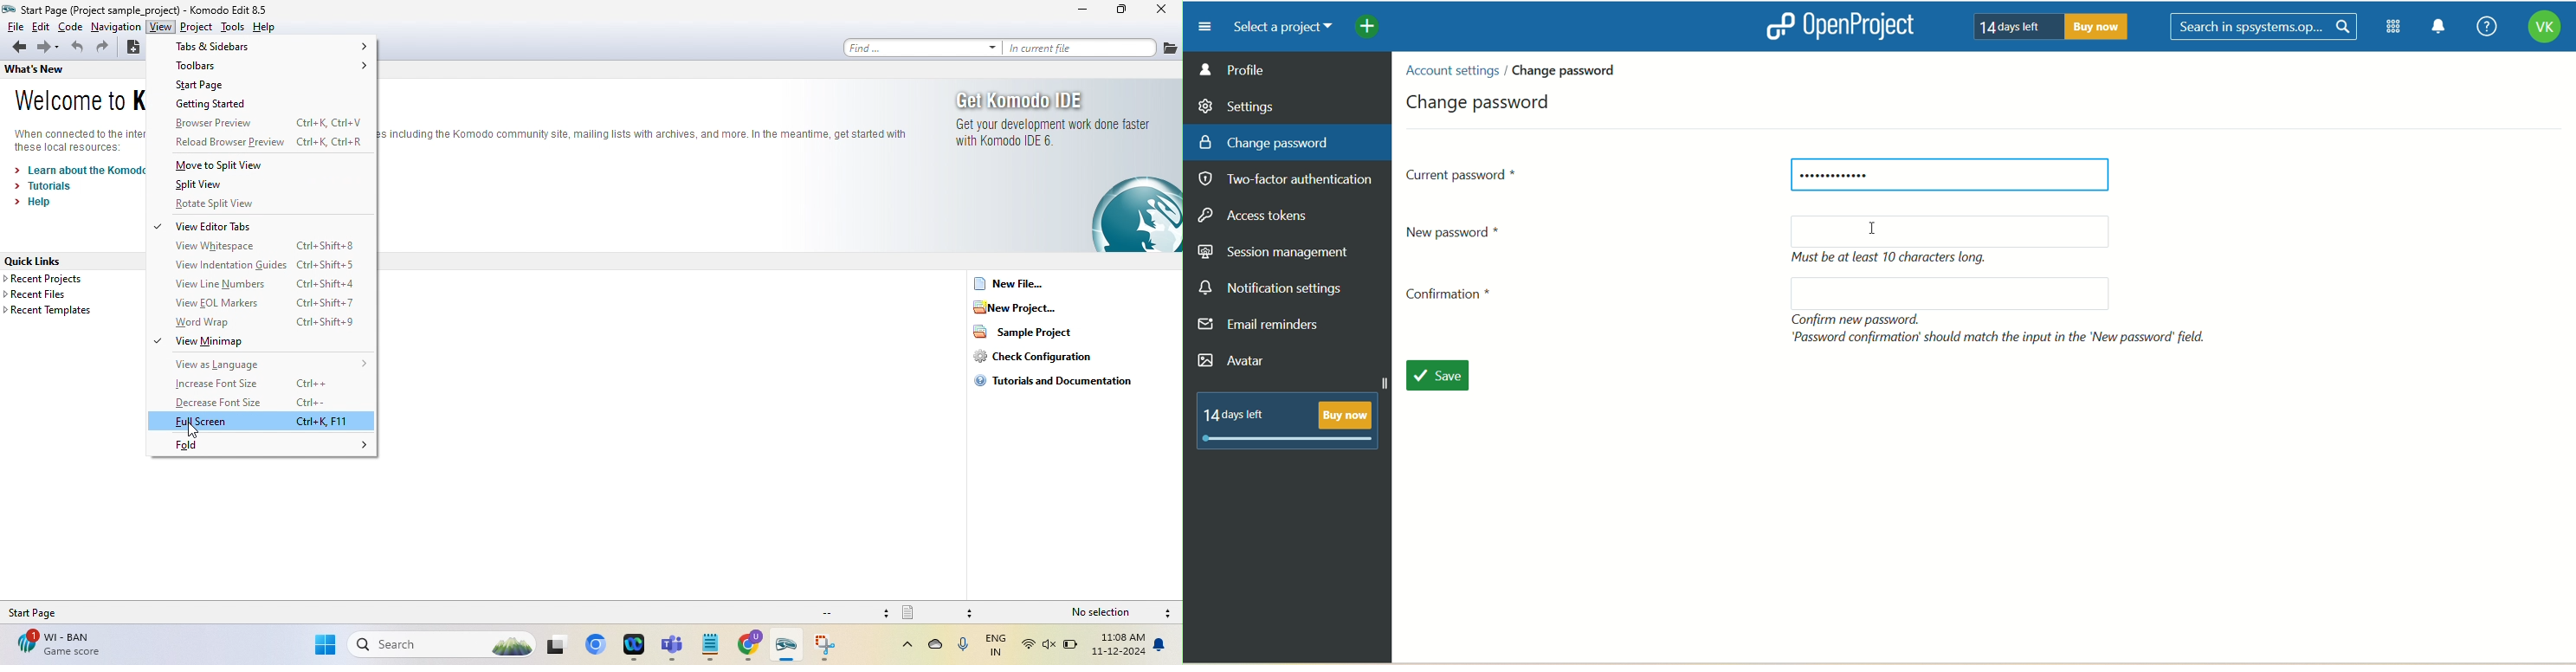 This screenshot has height=672, width=2576. I want to click on current password, so click(1949, 176).